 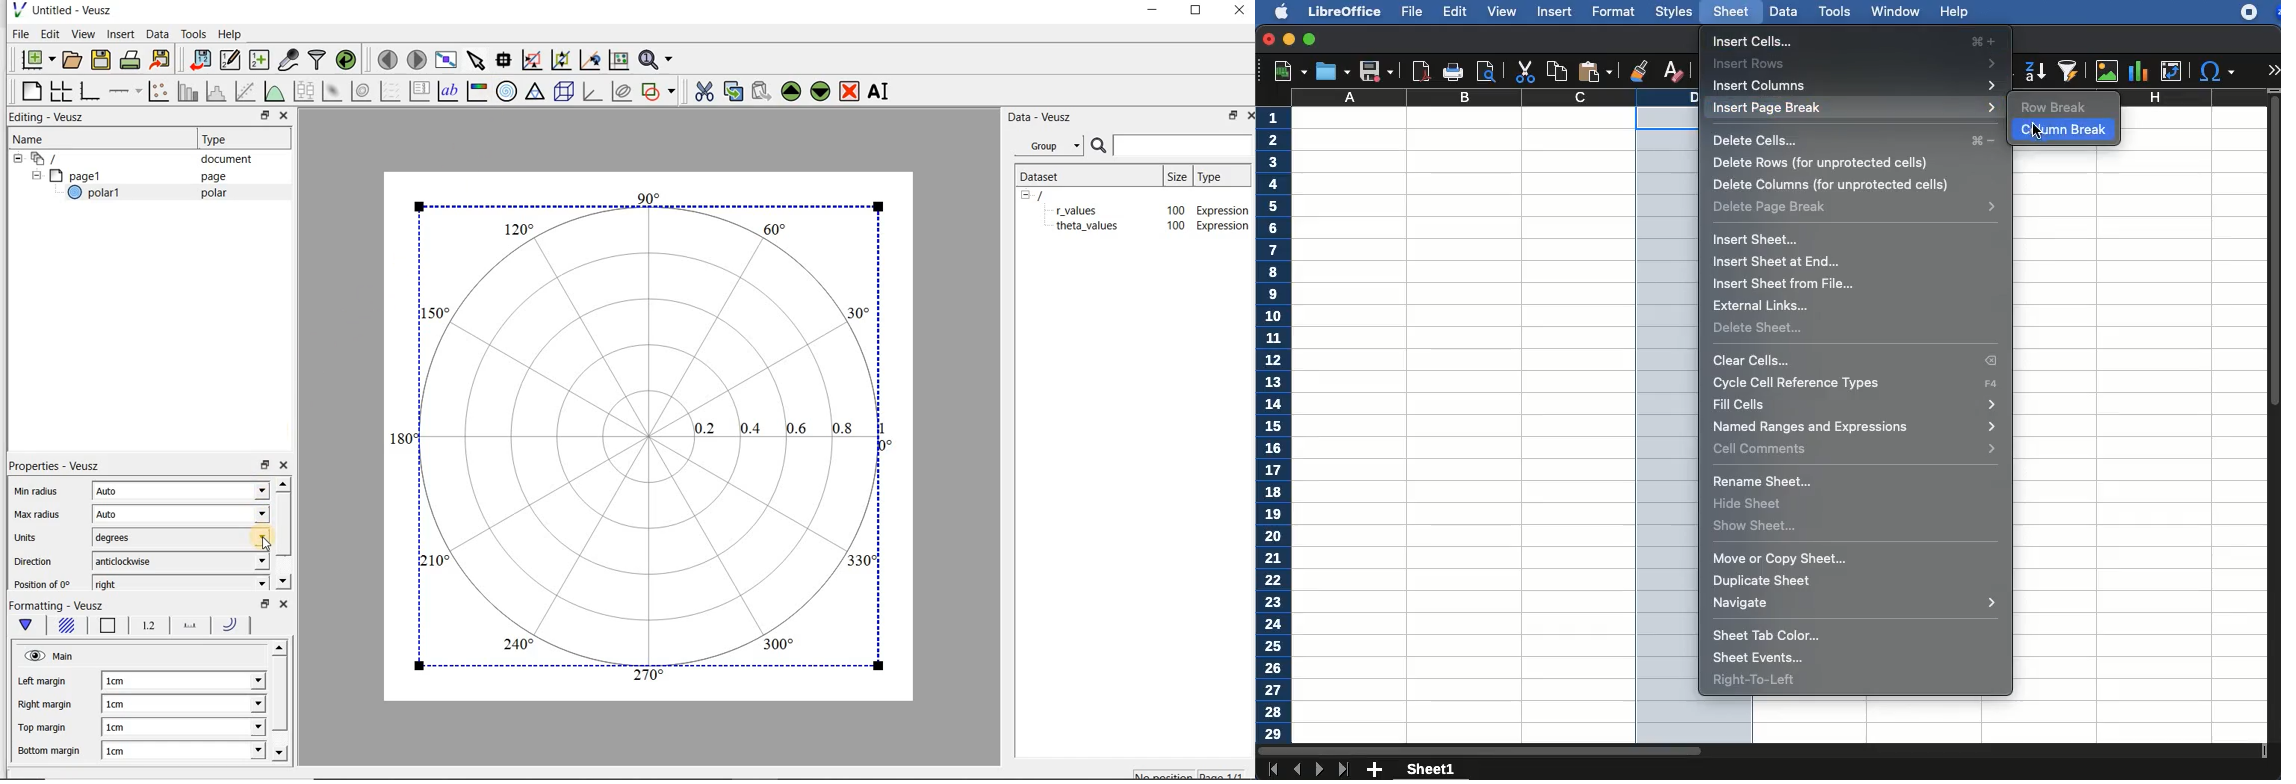 I want to click on insert sheet, so click(x=1756, y=240).